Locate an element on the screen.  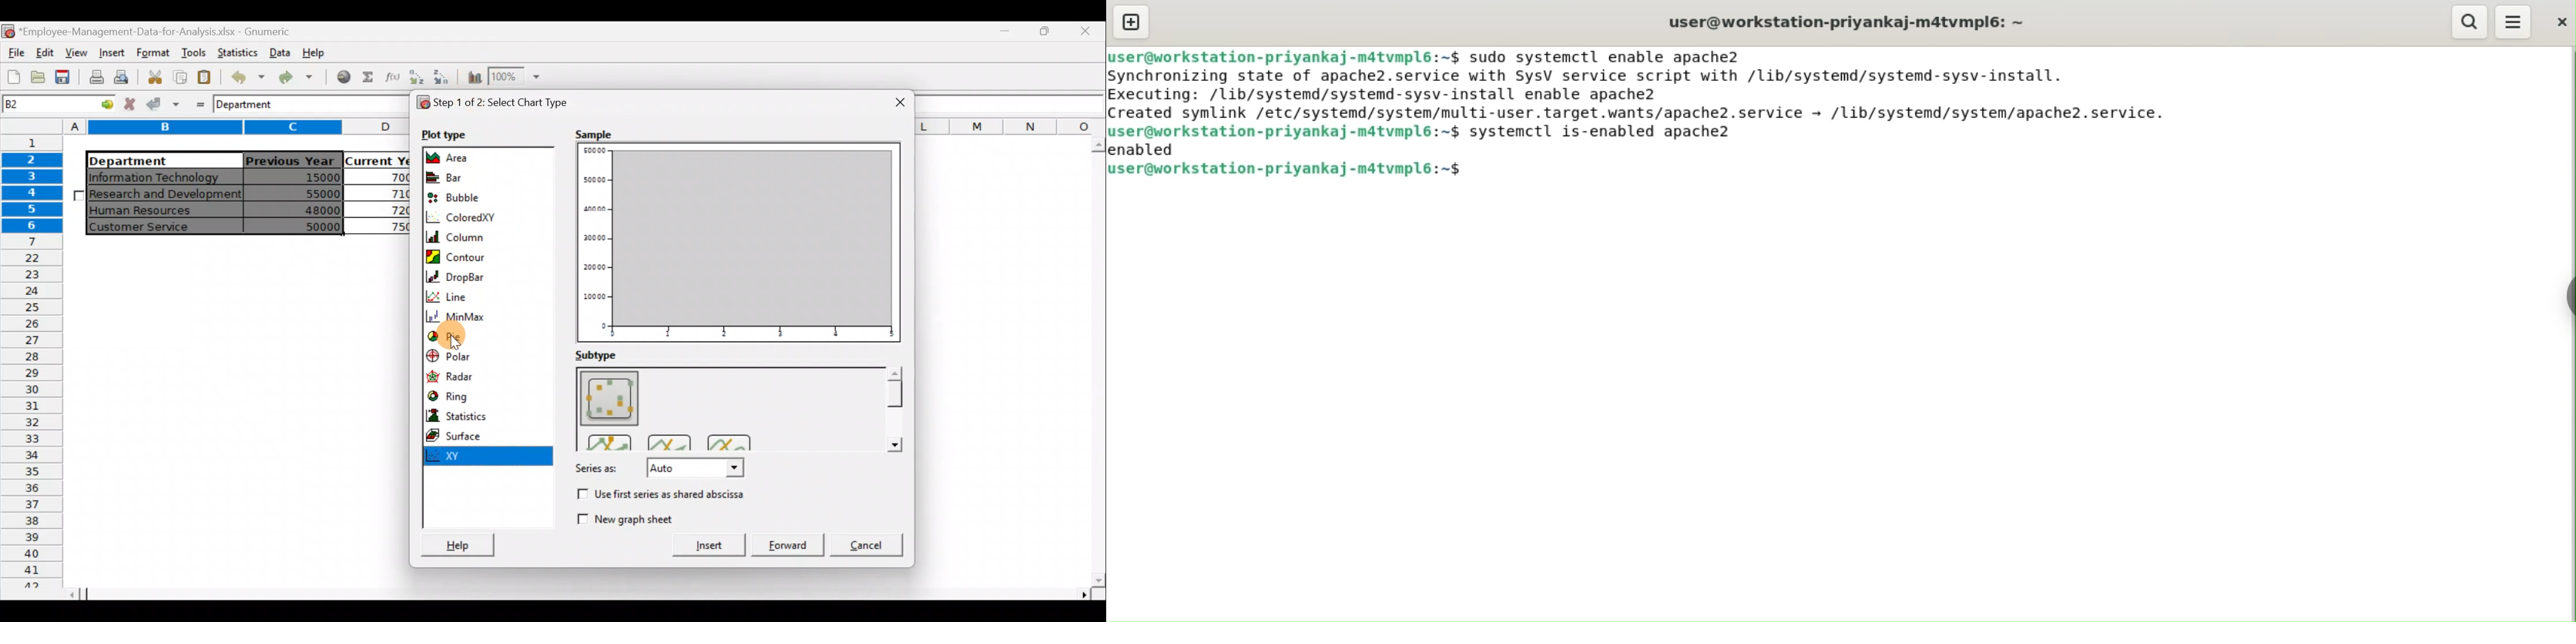
Copy the selection is located at coordinates (179, 77).